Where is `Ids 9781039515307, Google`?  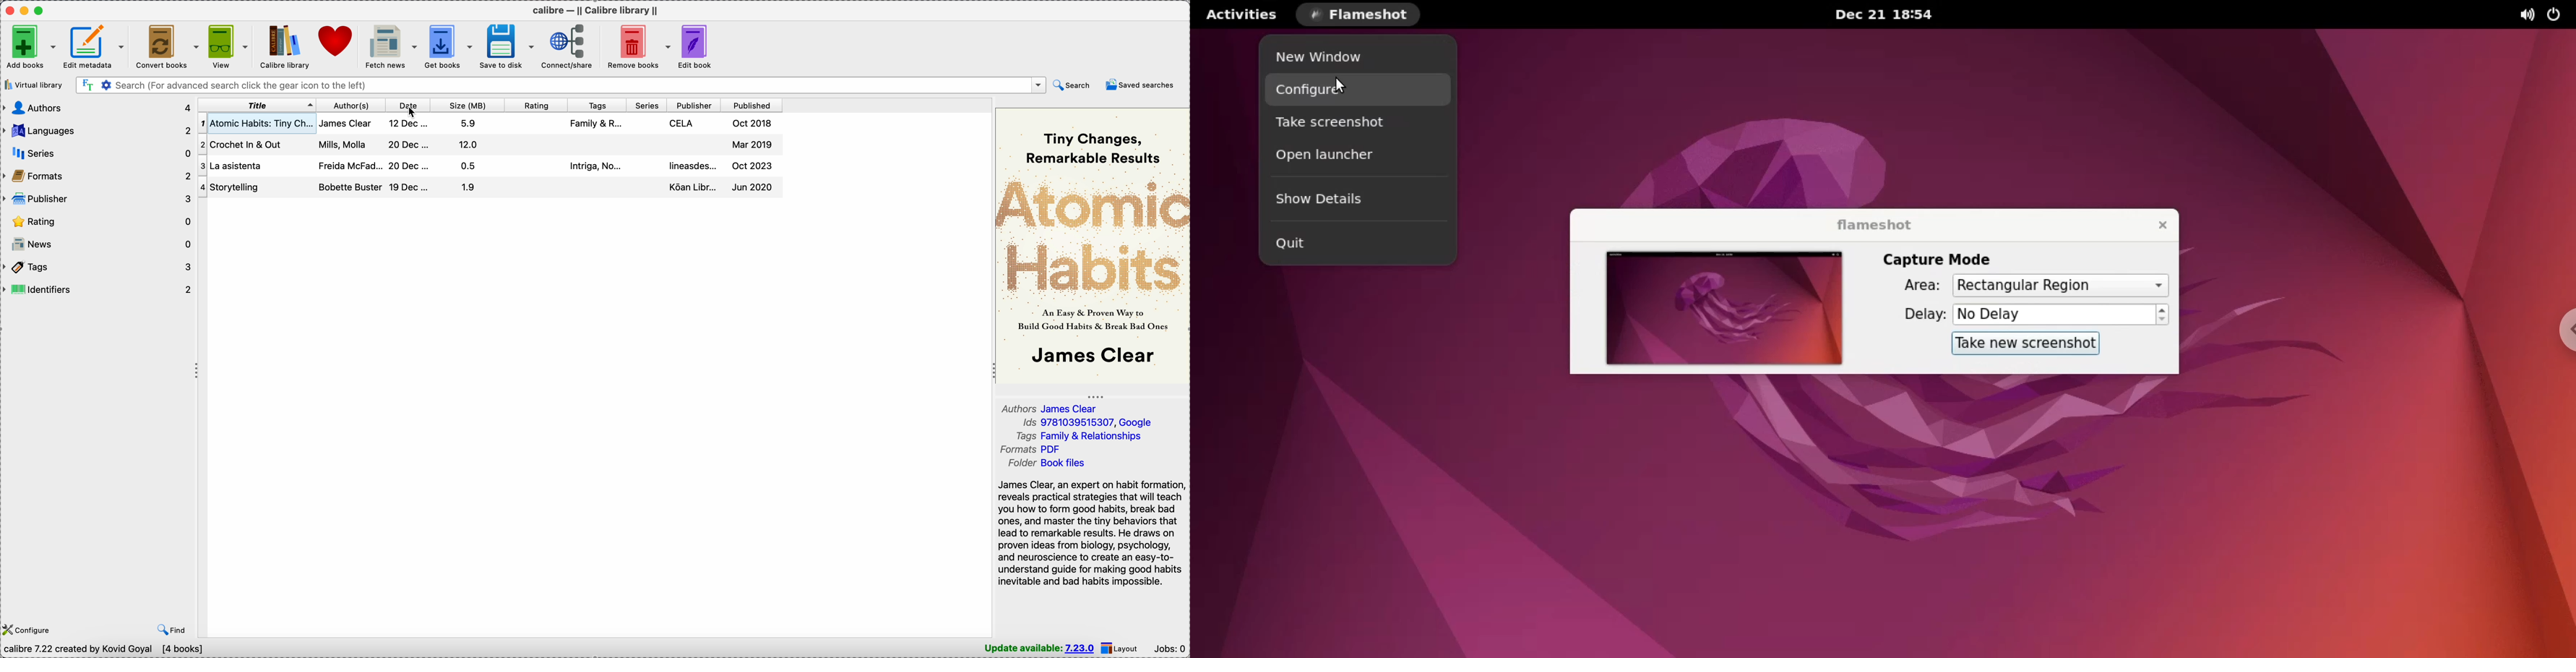 Ids 9781039515307, Google is located at coordinates (1087, 422).